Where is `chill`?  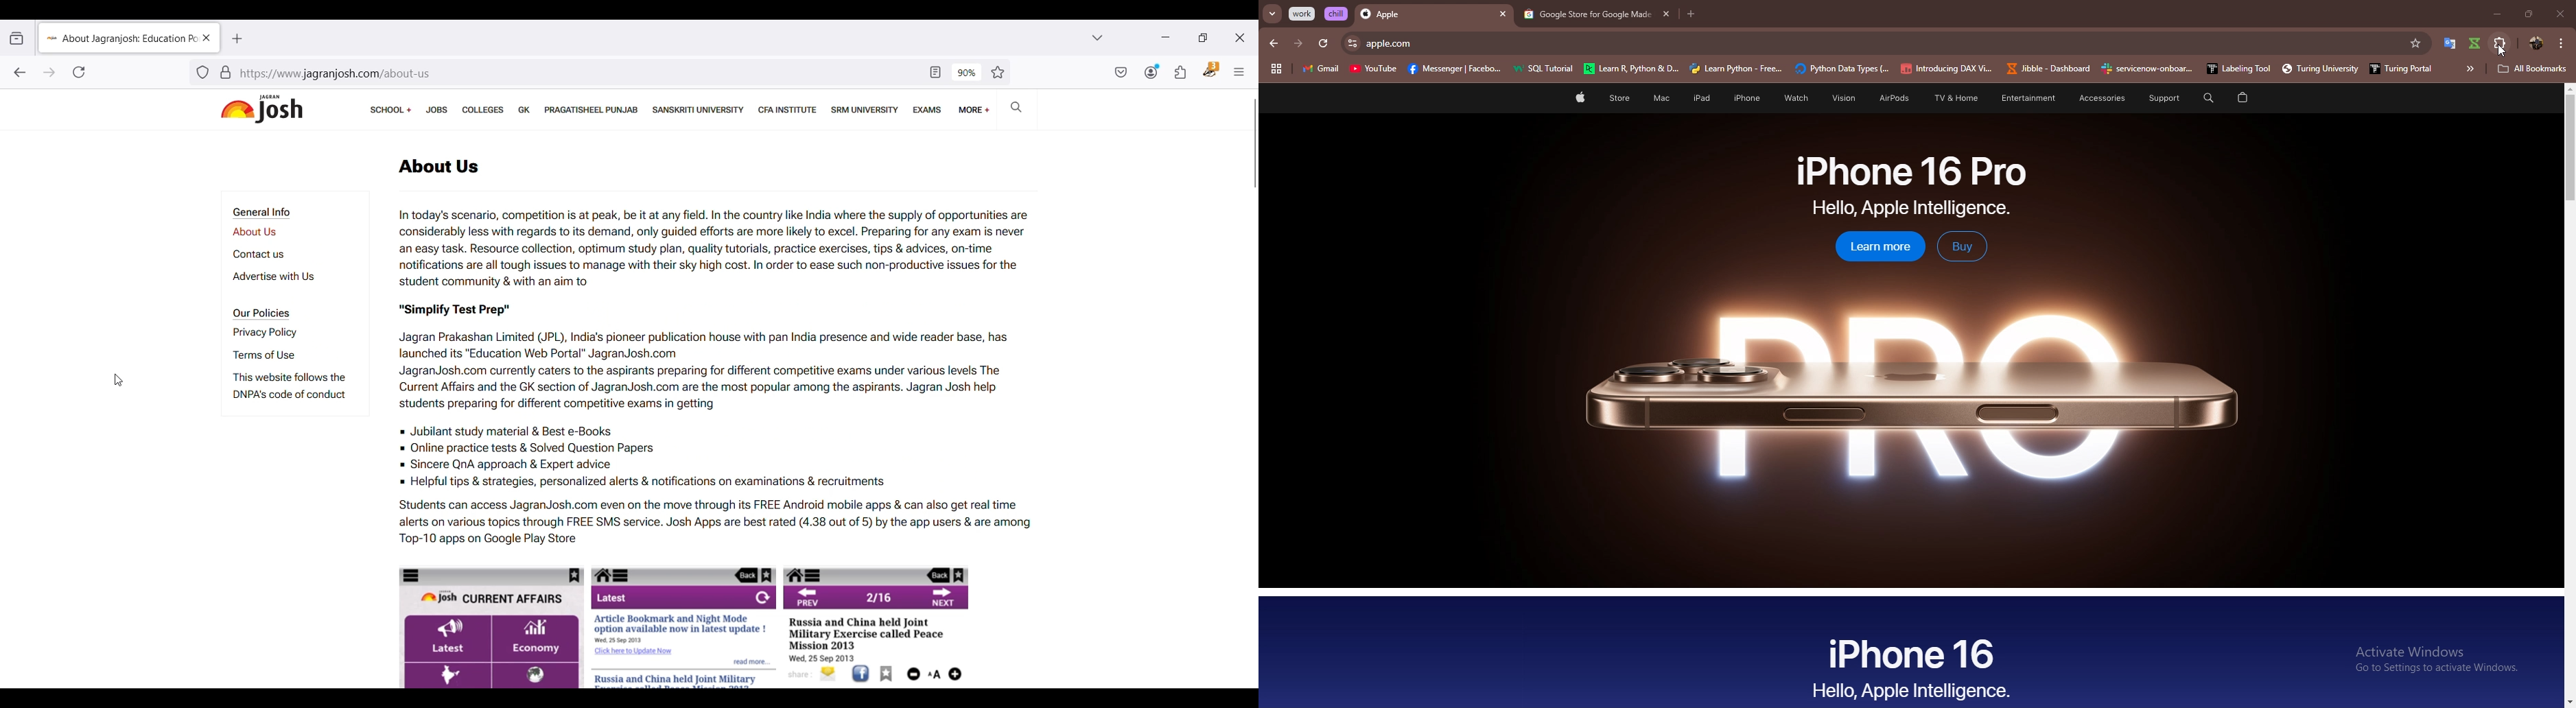
chill is located at coordinates (1337, 13).